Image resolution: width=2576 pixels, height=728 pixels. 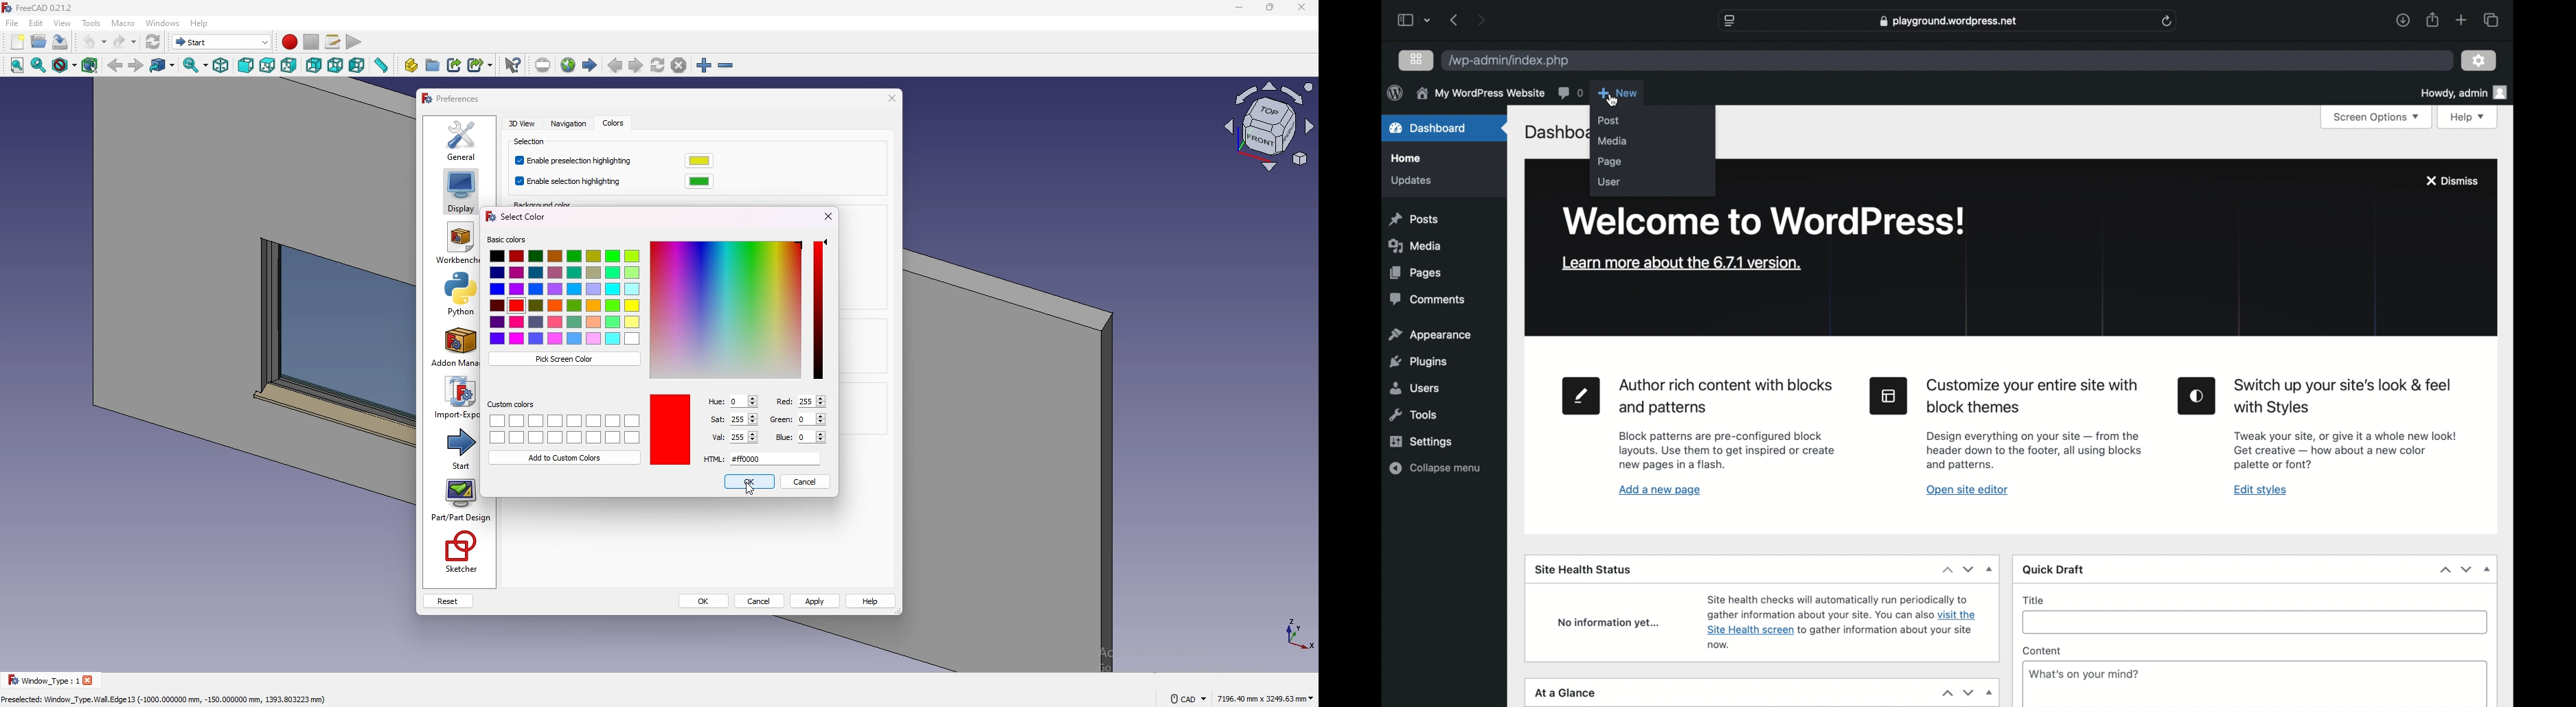 I want to click on minimize, so click(x=1235, y=8).